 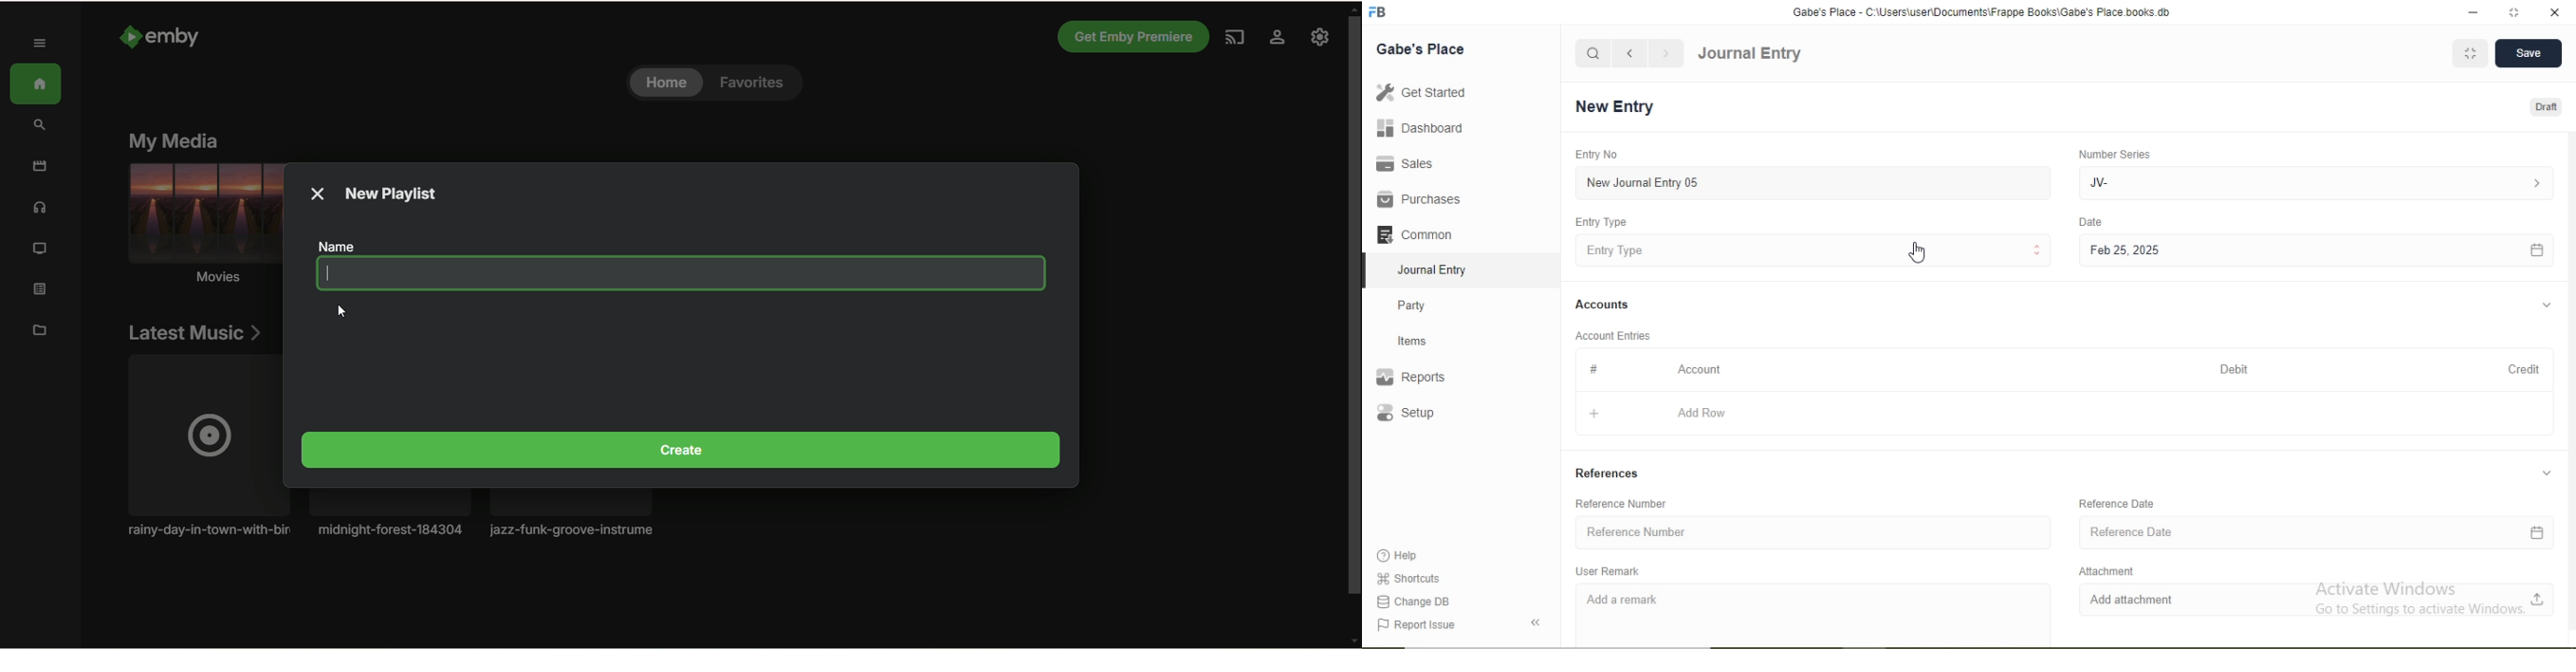 What do you see at coordinates (1701, 369) in the screenshot?
I see `Account` at bounding box center [1701, 369].